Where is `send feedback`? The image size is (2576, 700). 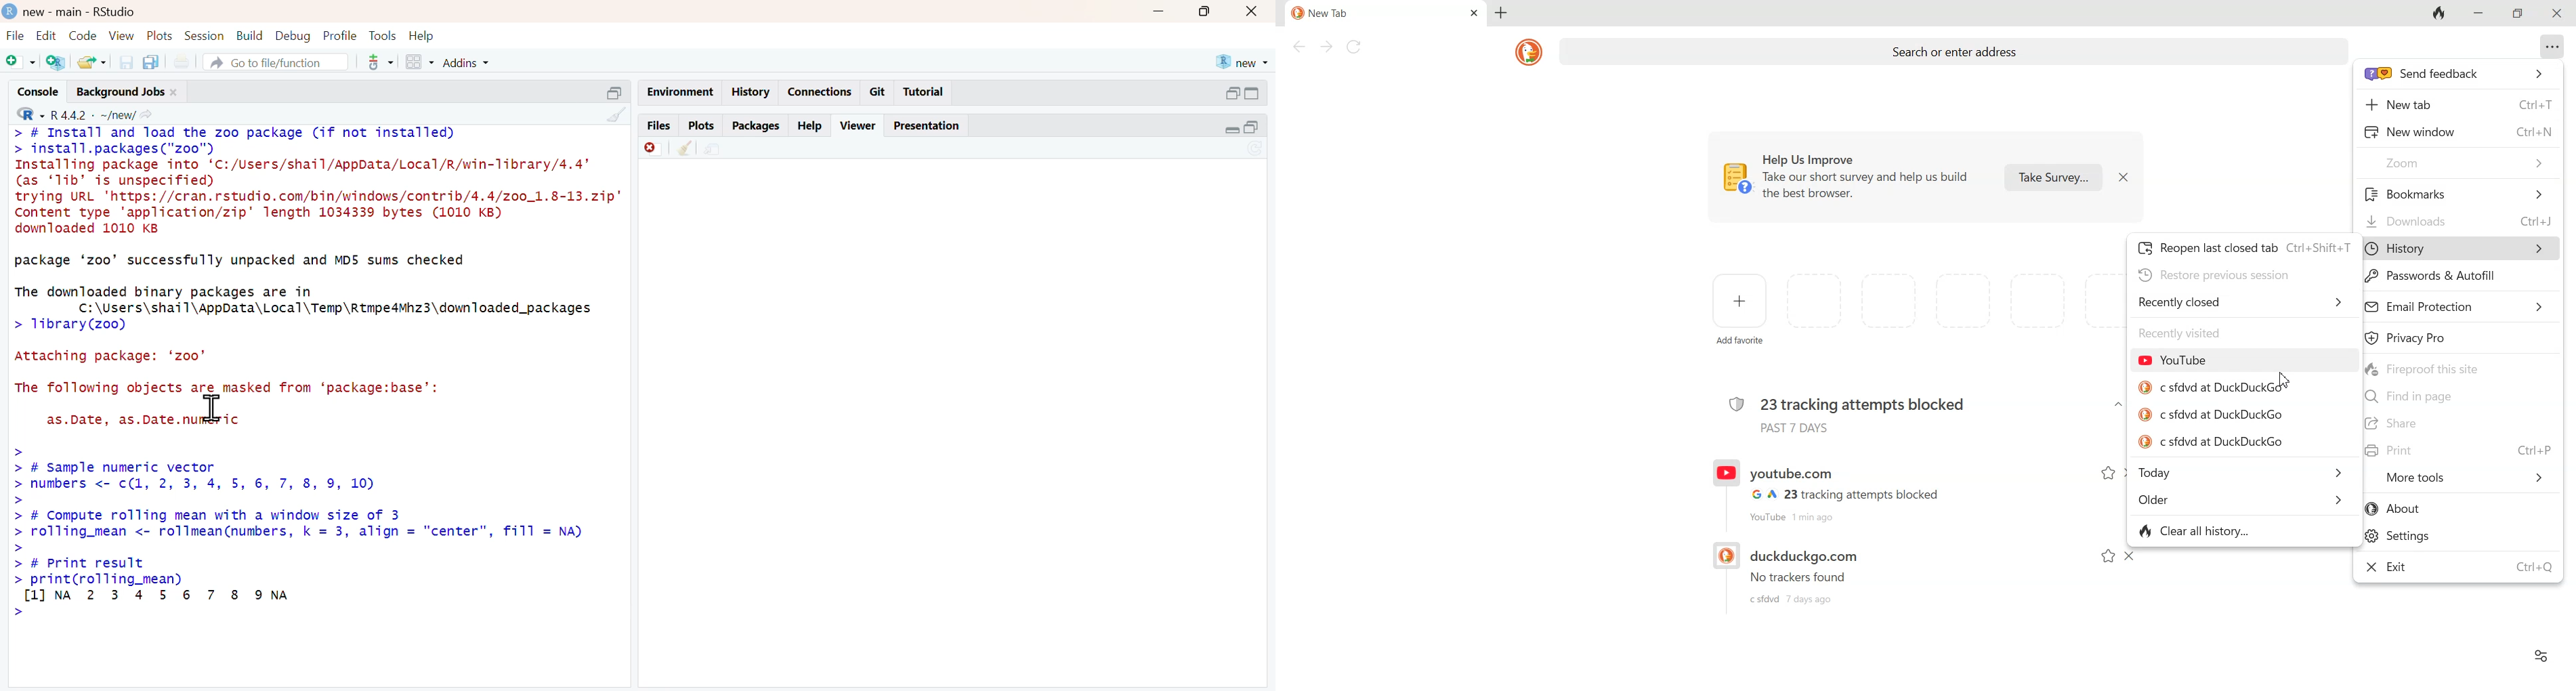
send feedback is located at coordinates (2459, 74).